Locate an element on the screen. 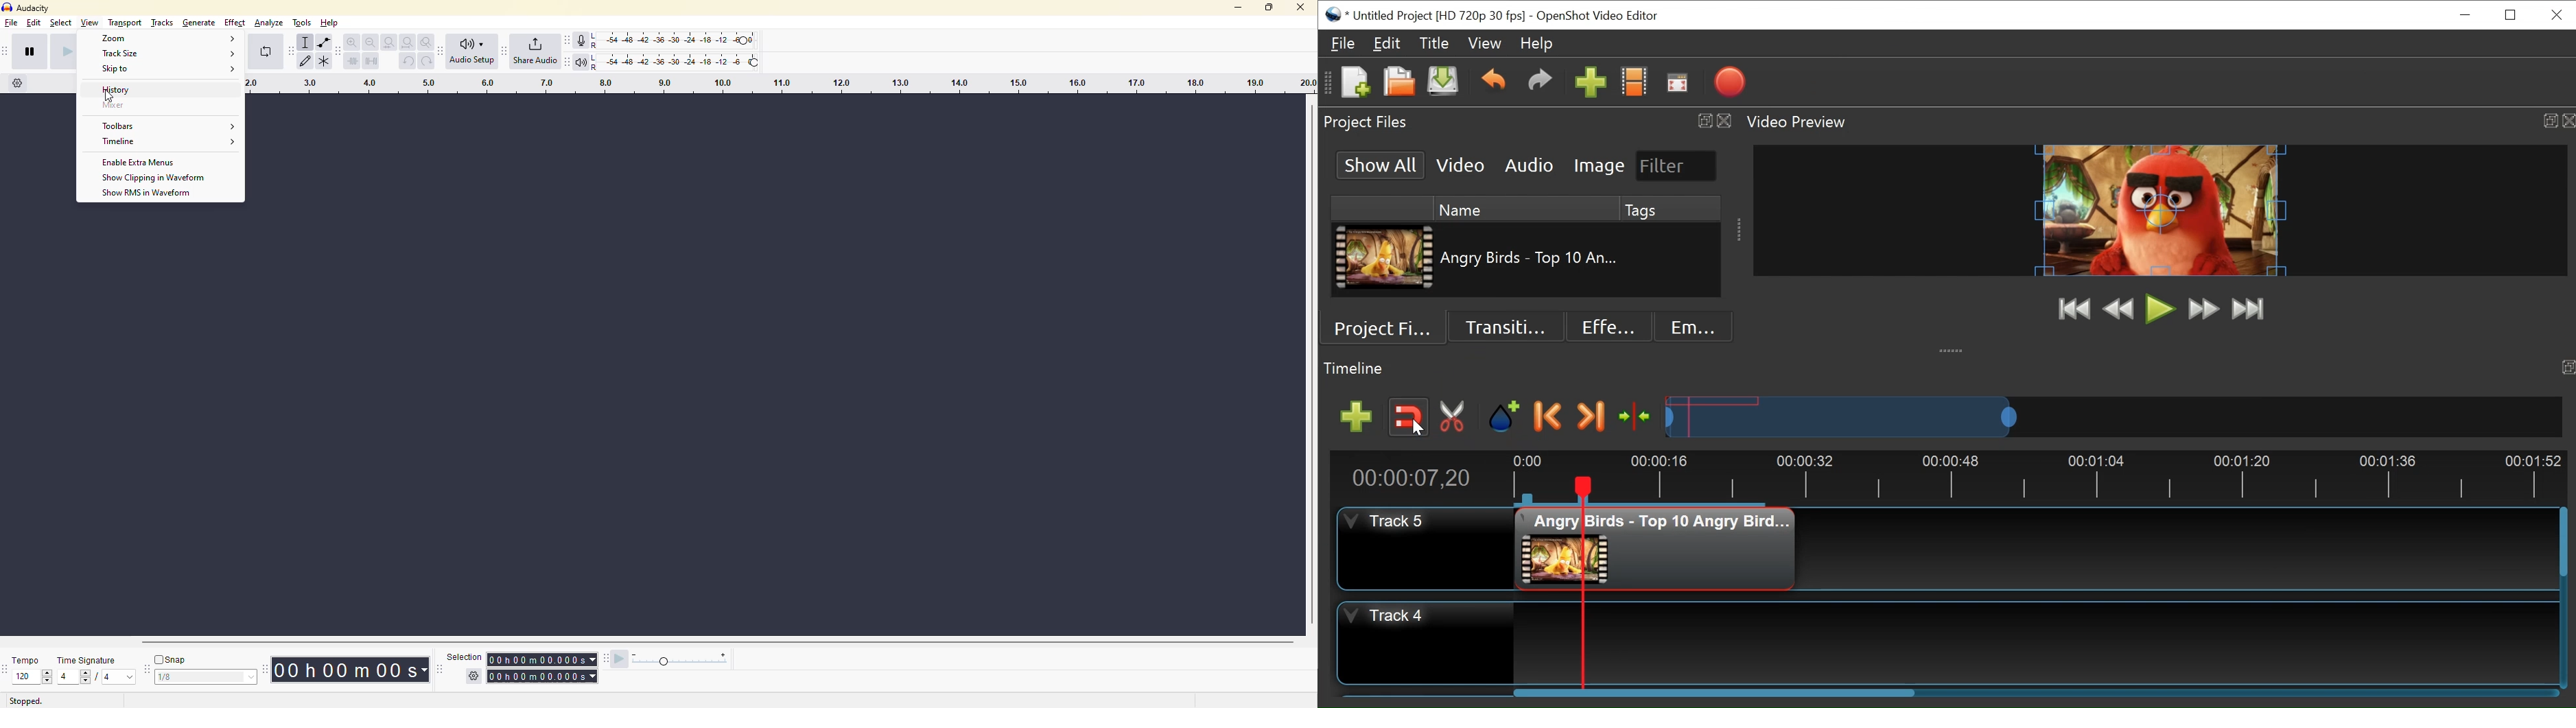  help is located at coordinates (330, 21).